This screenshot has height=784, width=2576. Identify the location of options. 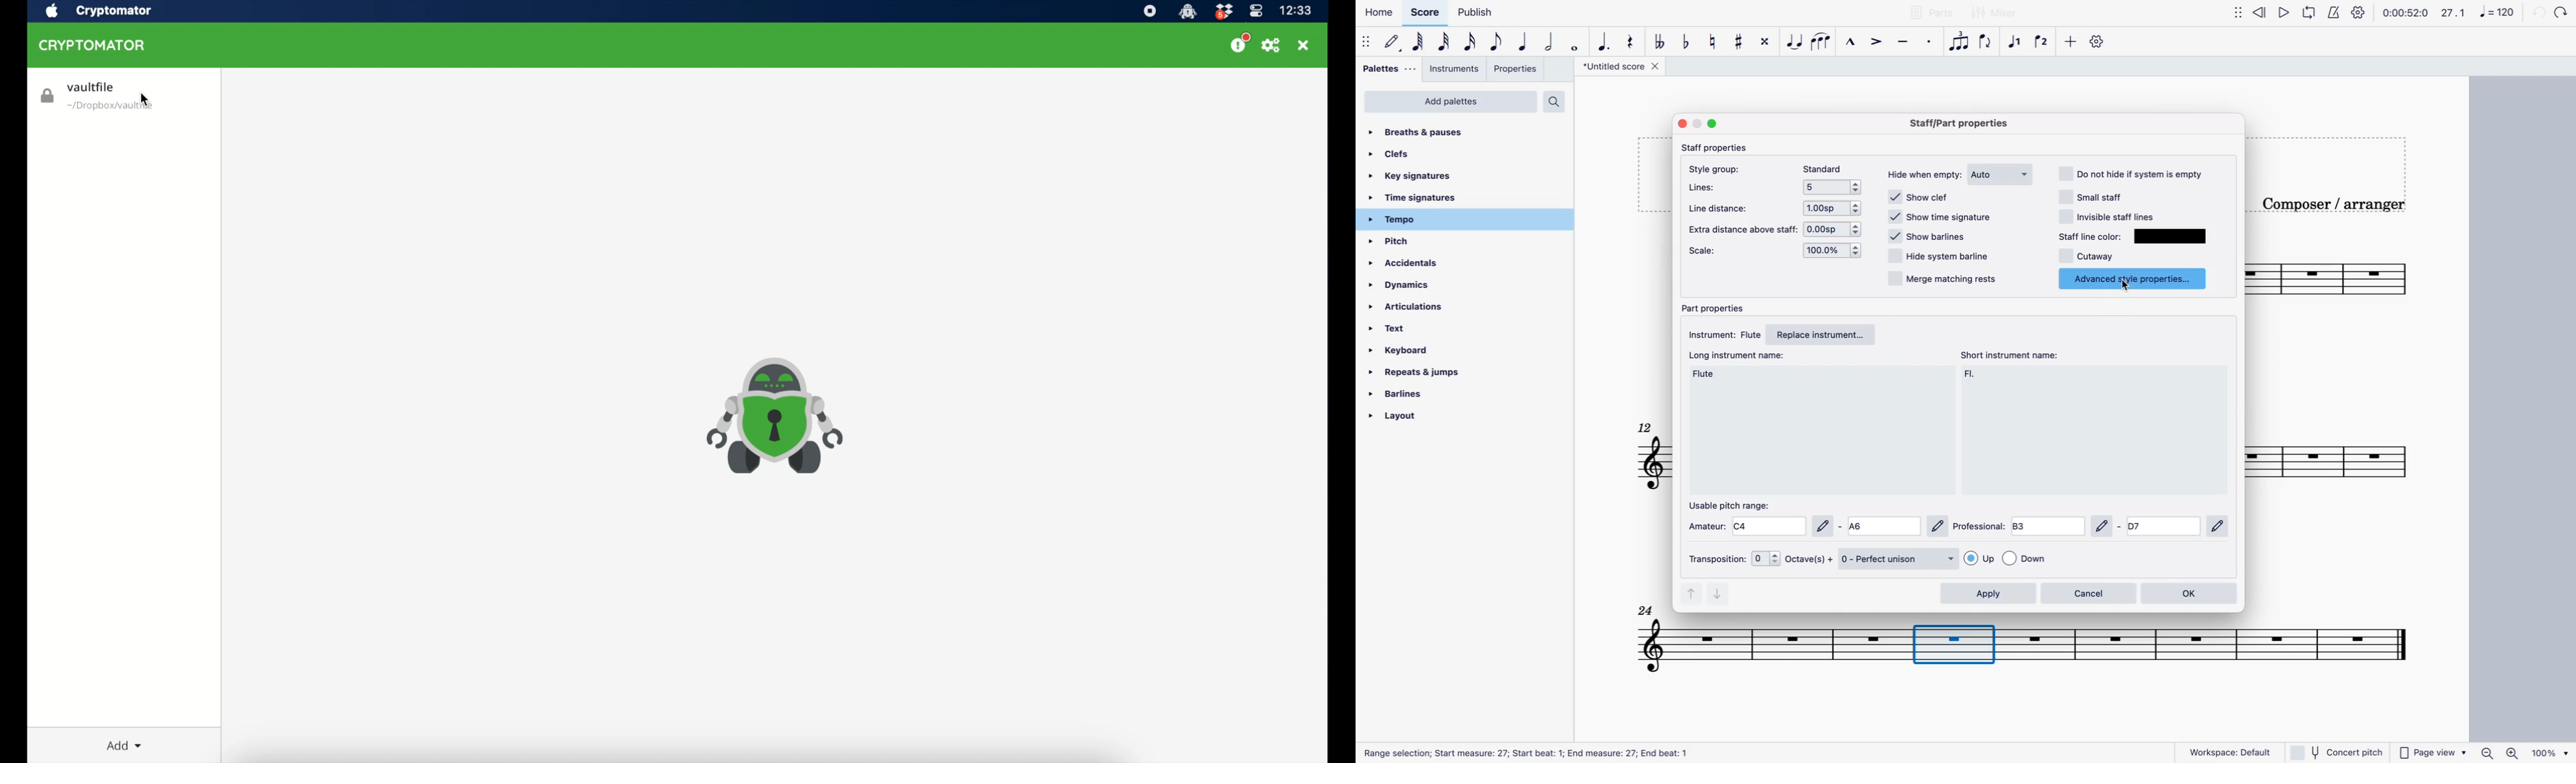
(1831, 209).